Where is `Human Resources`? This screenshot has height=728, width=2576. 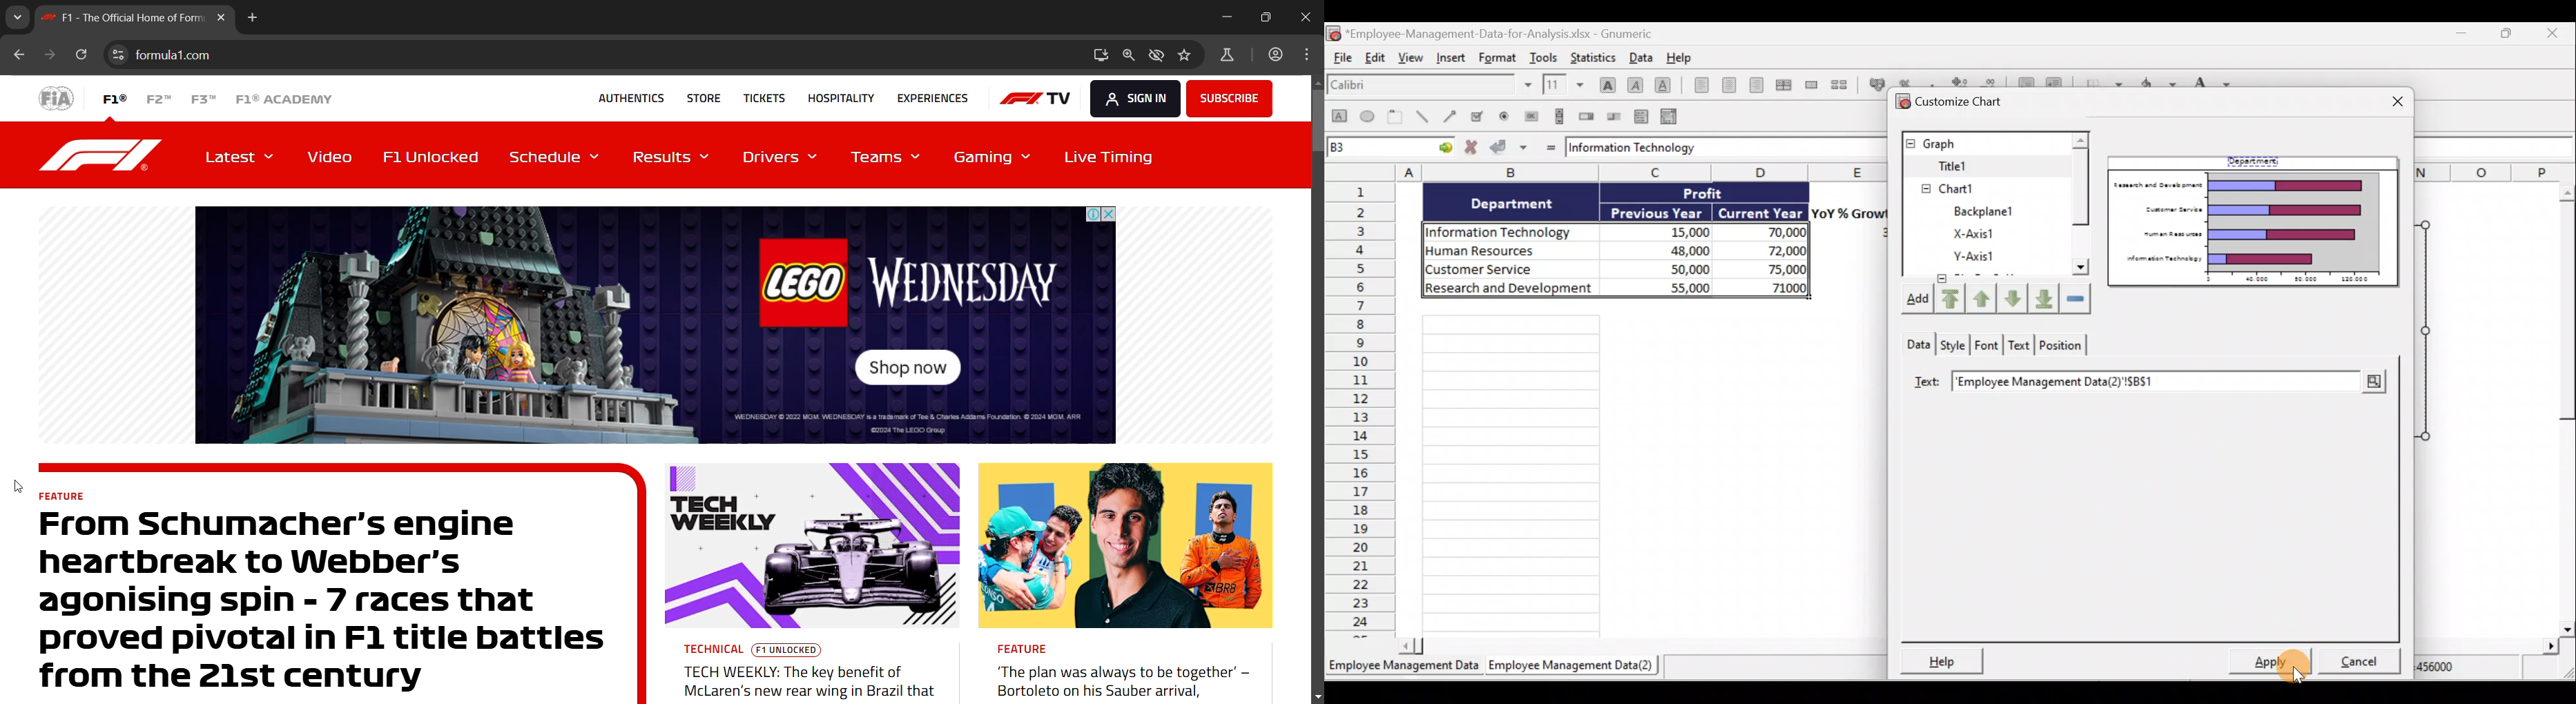
Human Resources is located at coordinates (1506, 252).